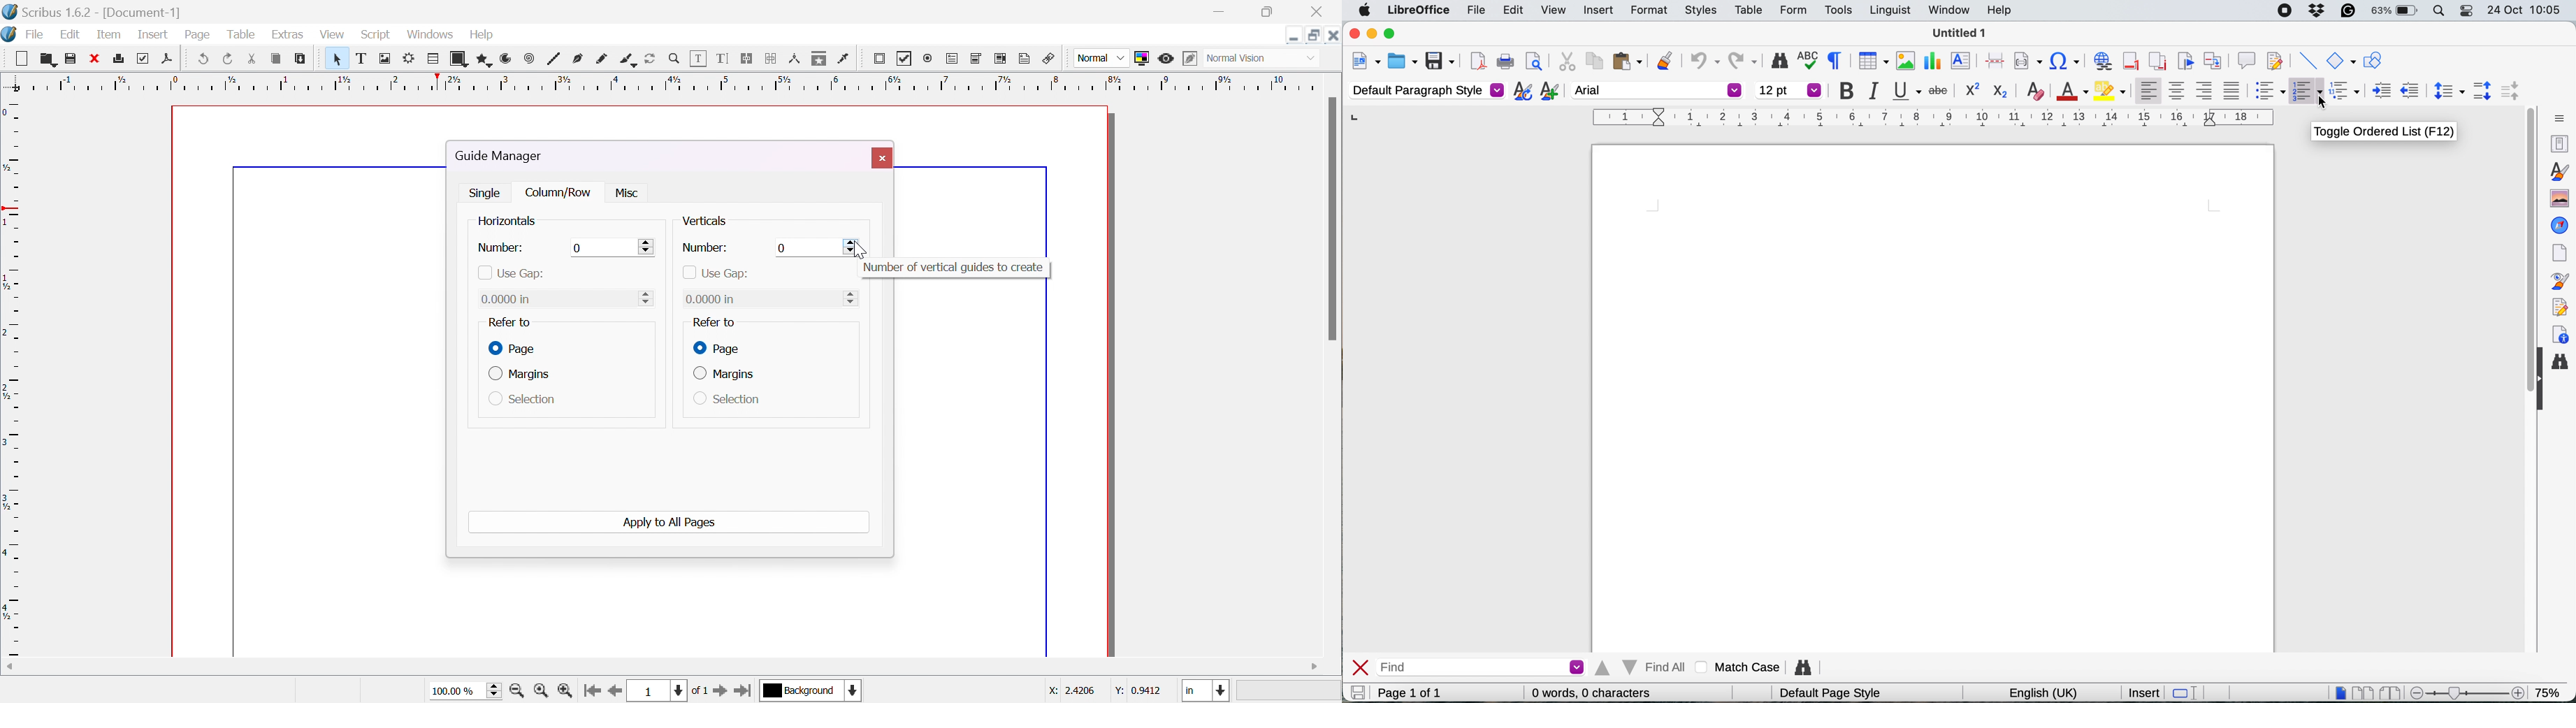 This screenshot has width=2576, height=728. Describe the element at coordinates (333, 34) in the screenshot. I see `view` at that location.